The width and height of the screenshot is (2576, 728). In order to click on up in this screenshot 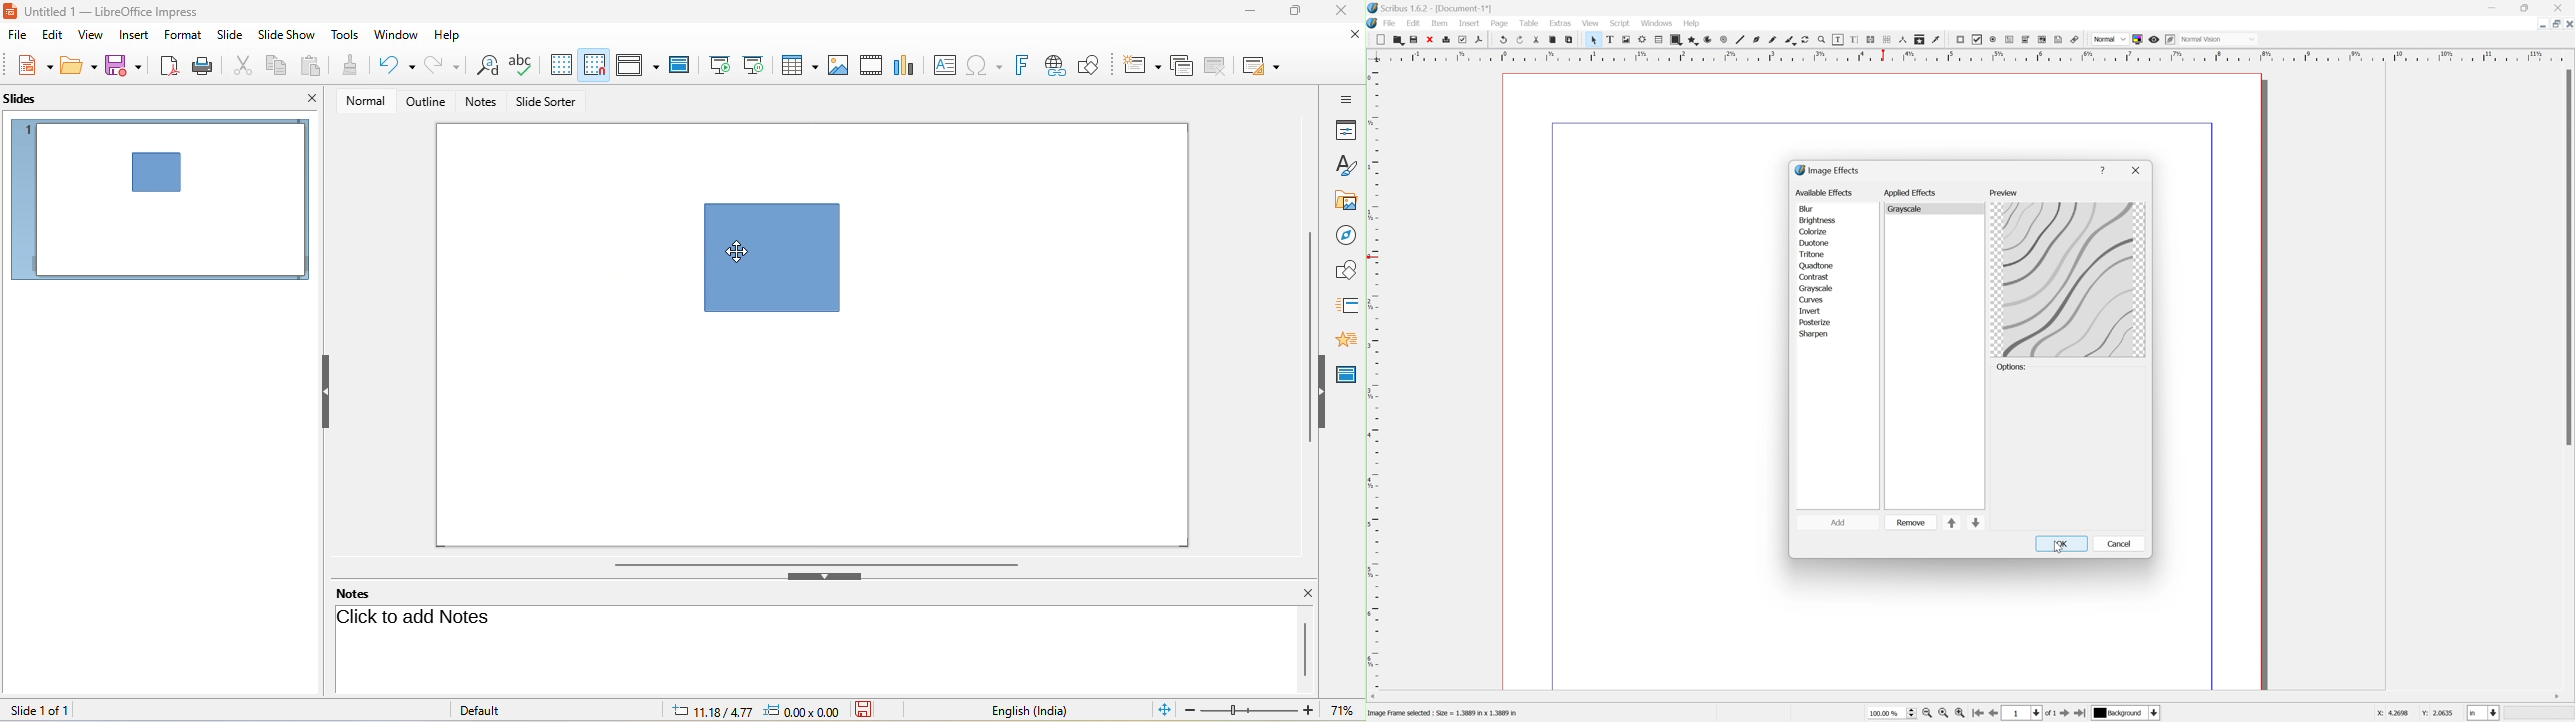, I will do `click(1953, 523)`.